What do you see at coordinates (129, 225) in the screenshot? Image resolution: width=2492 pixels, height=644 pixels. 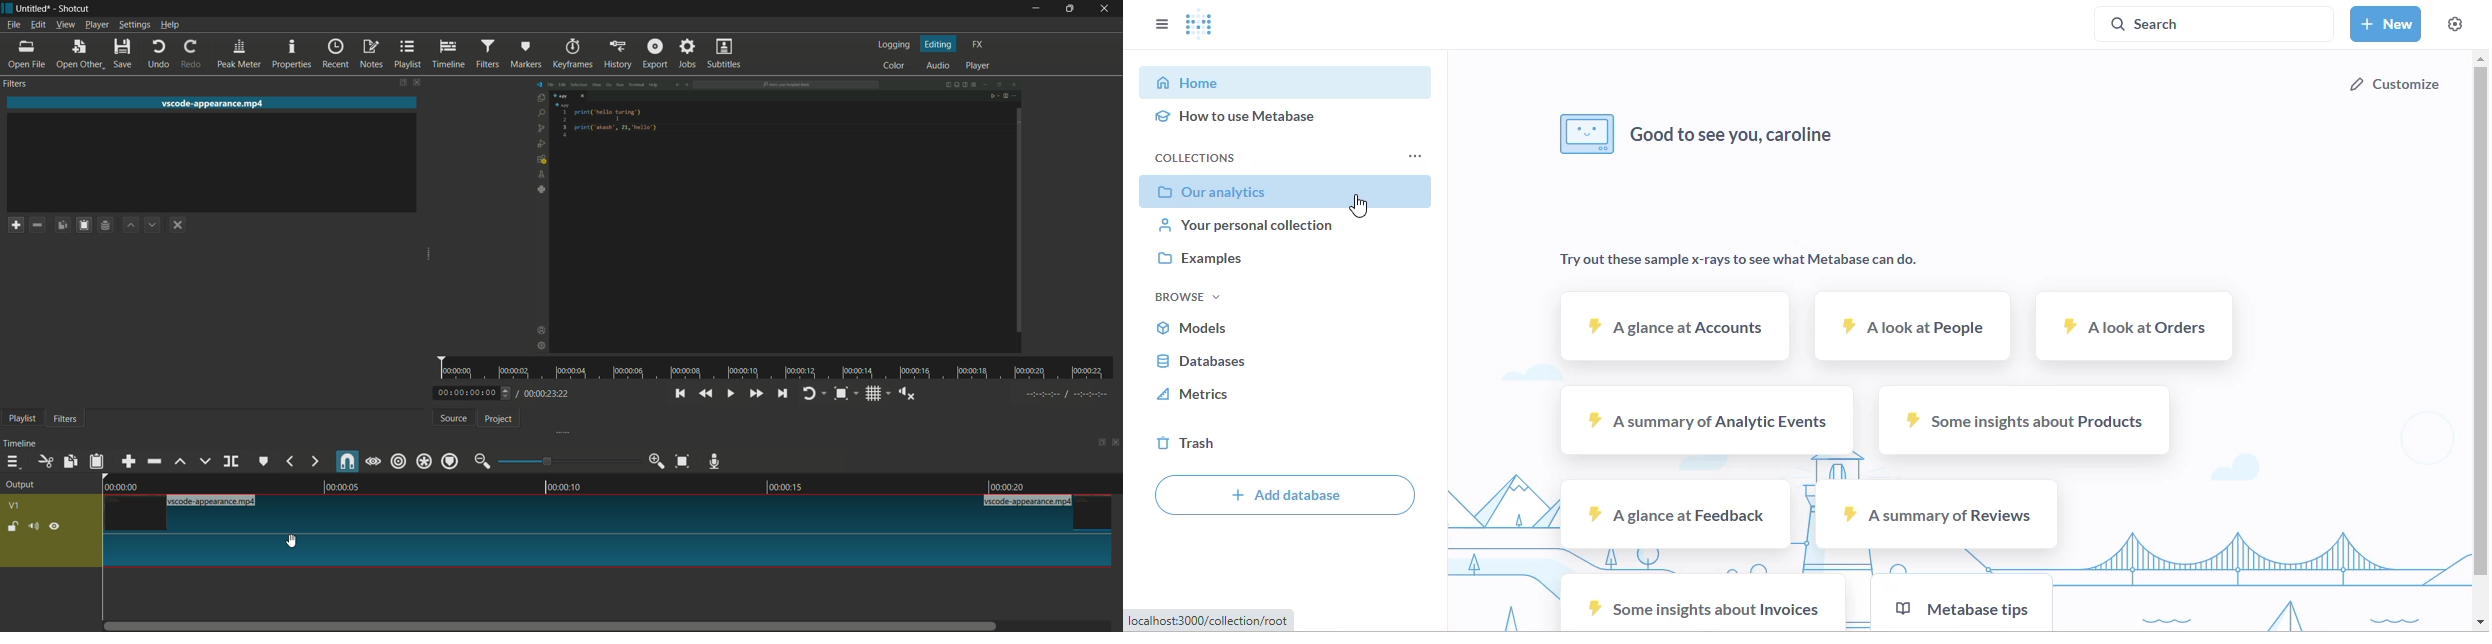 I see `move filter up` at bounding box center [129, 225].